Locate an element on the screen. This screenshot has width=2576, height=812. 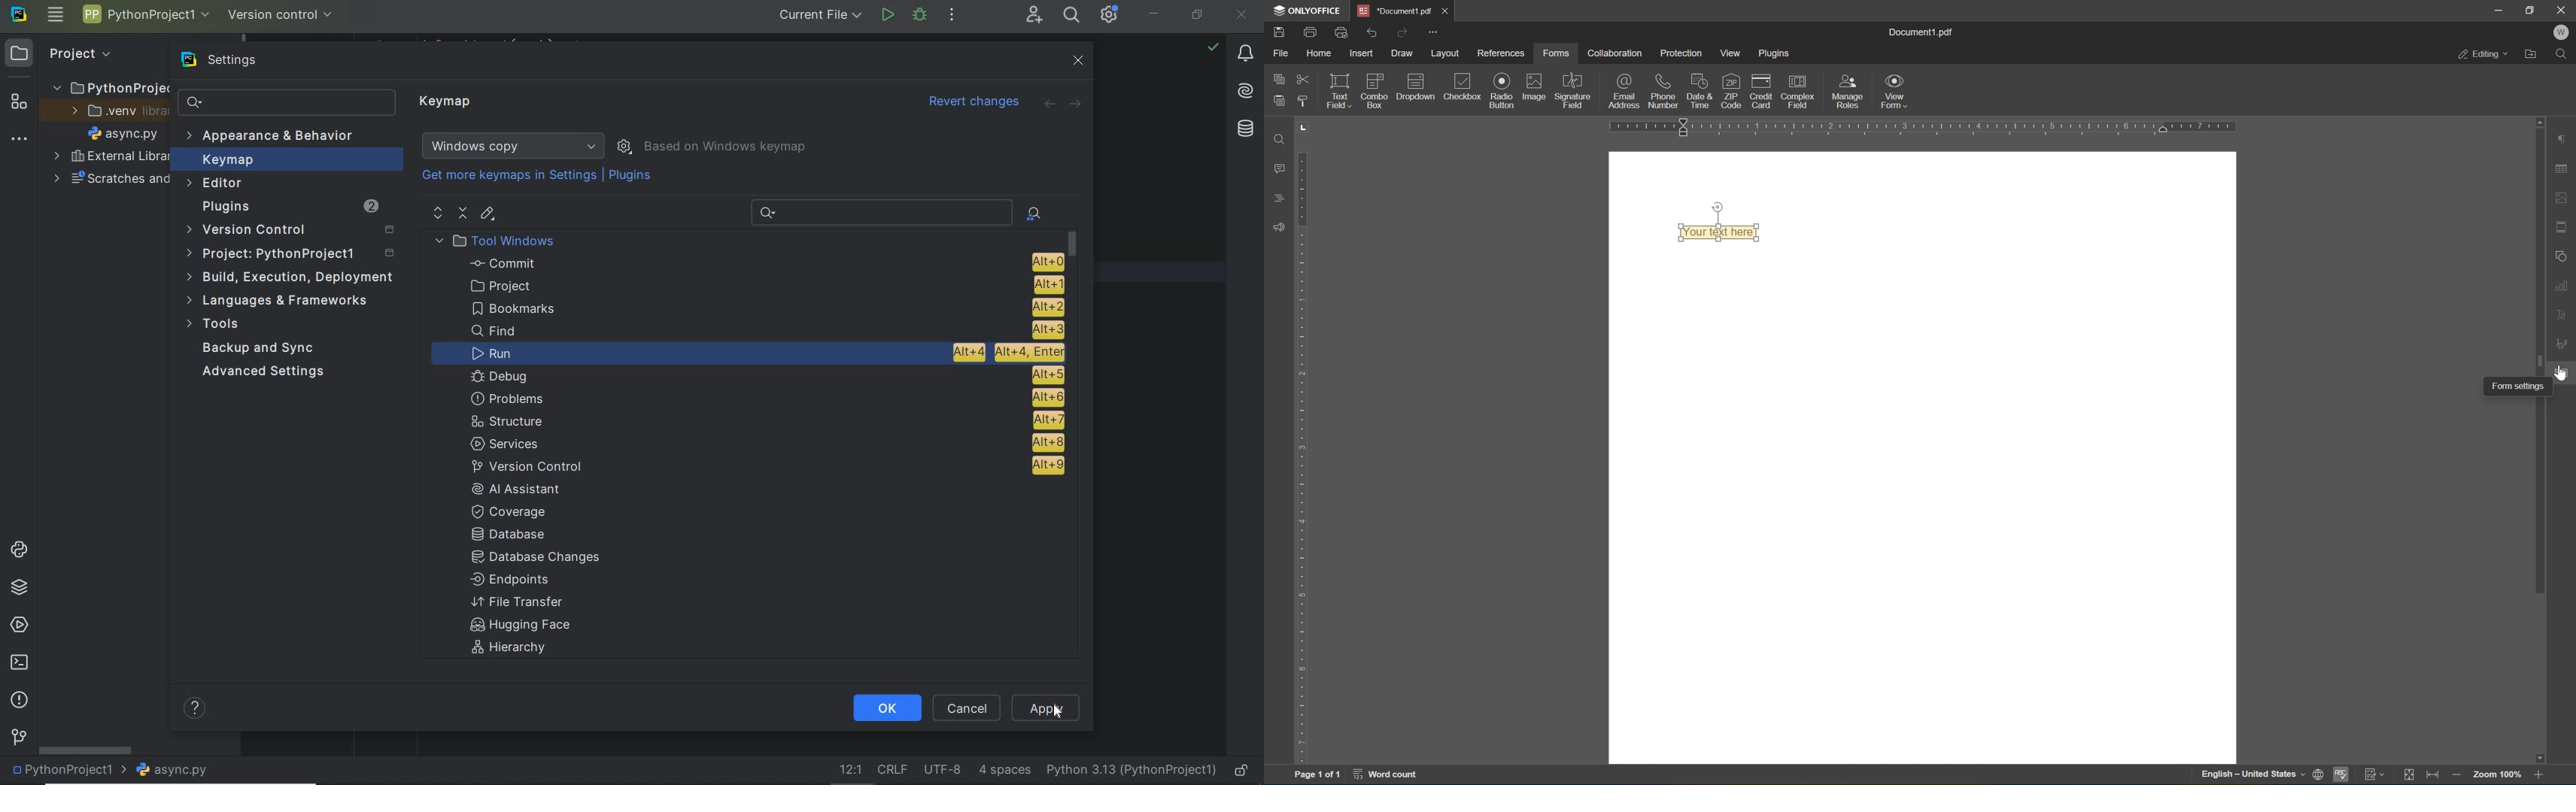
signature settings is located at coordinates (2564, 344).